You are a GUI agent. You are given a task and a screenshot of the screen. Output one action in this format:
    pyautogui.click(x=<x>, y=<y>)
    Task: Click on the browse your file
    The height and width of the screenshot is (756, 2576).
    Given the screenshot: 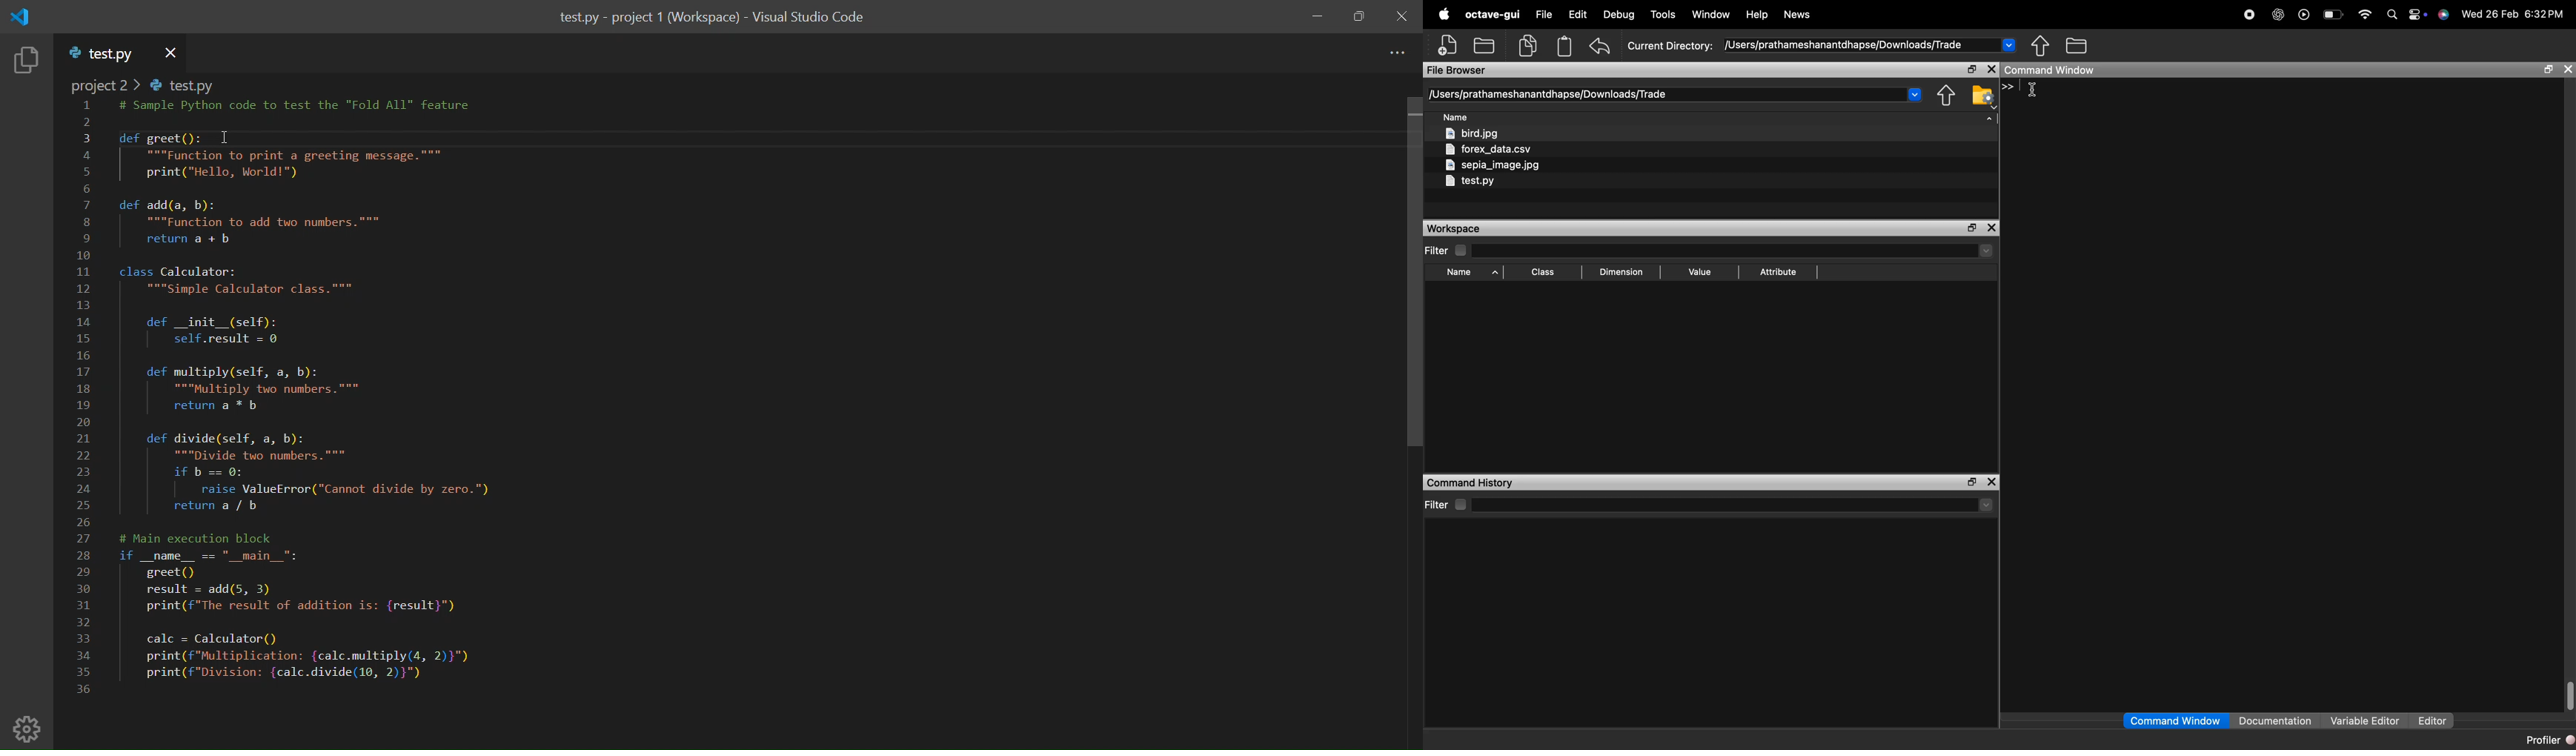 What is the action you would take?
    pyautogui.click(x=1983, y=95)
    